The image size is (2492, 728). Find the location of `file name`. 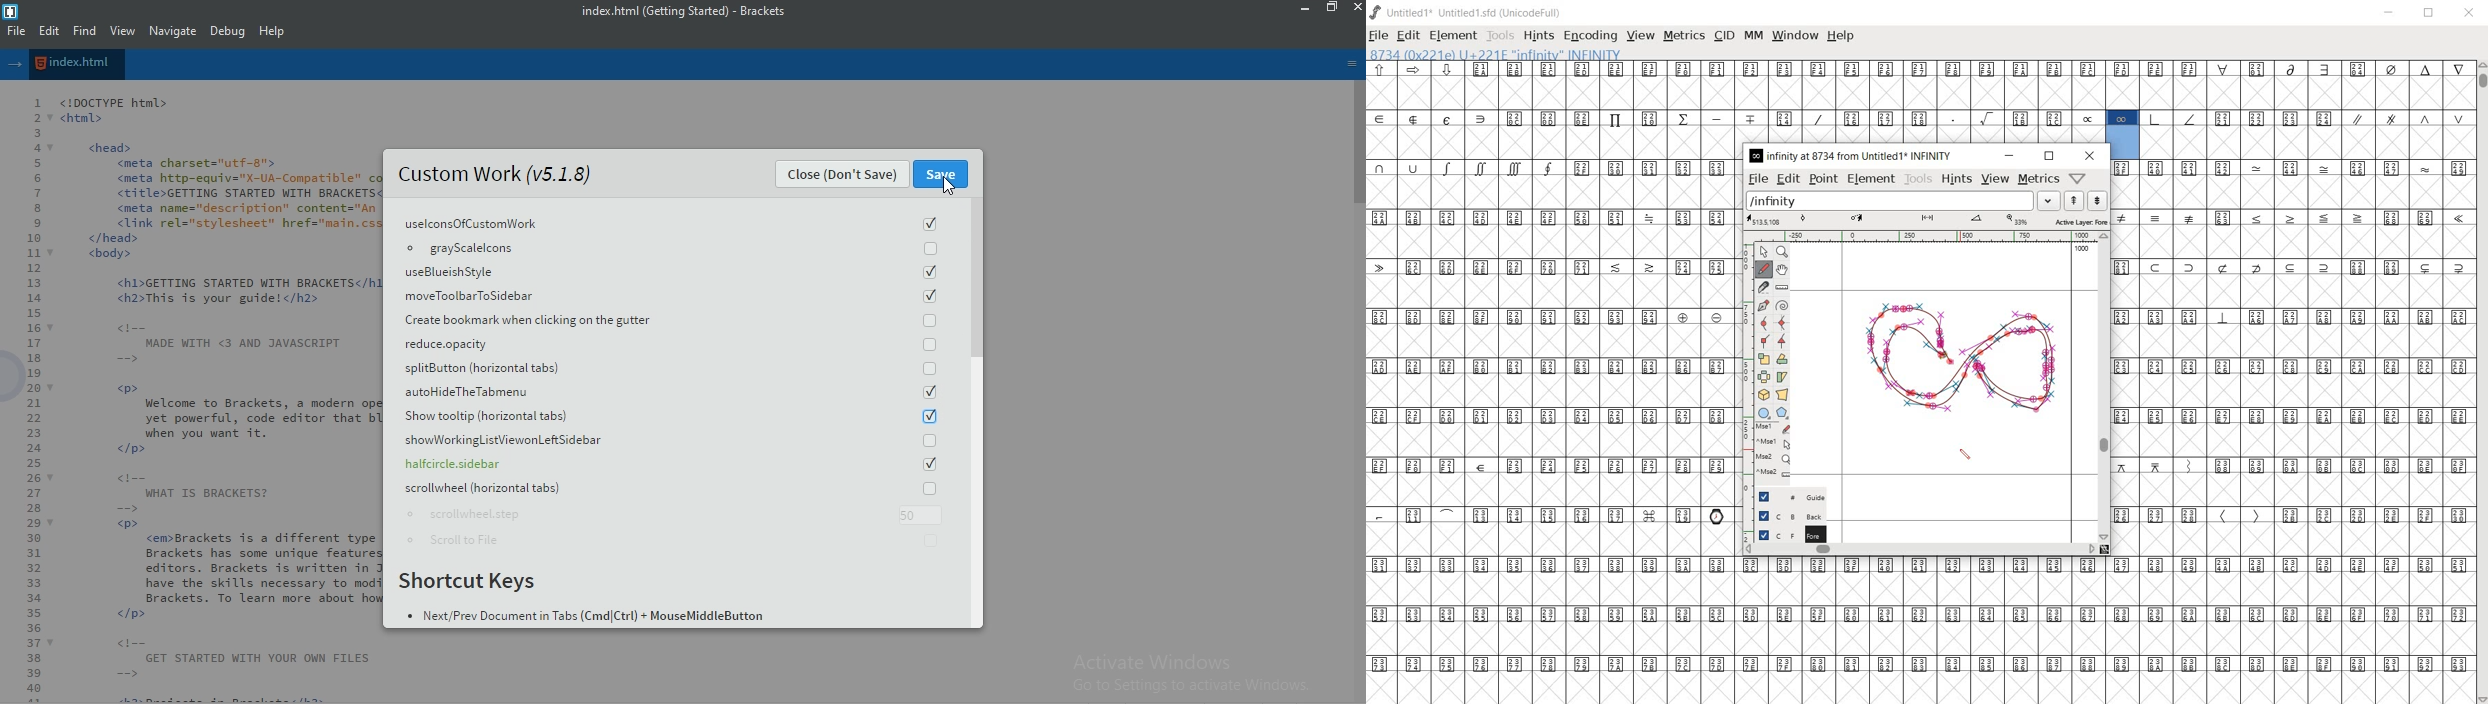

file name is located at coordinates (77, 63).